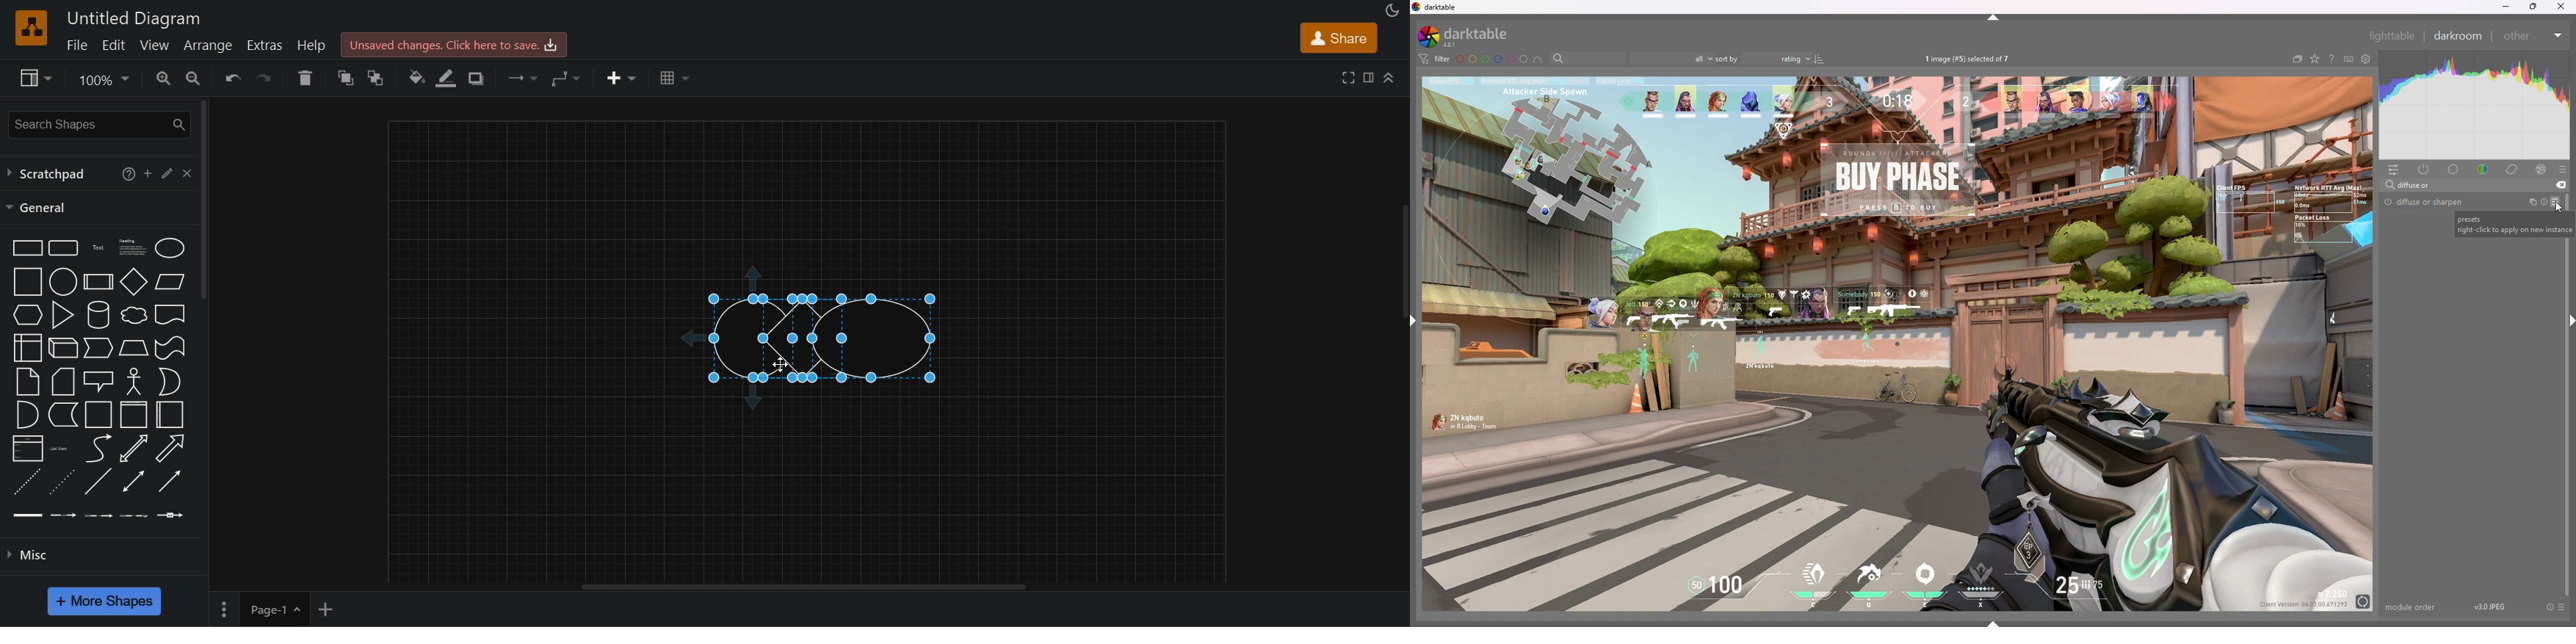  I want to click on presets, so click(2556, 202).